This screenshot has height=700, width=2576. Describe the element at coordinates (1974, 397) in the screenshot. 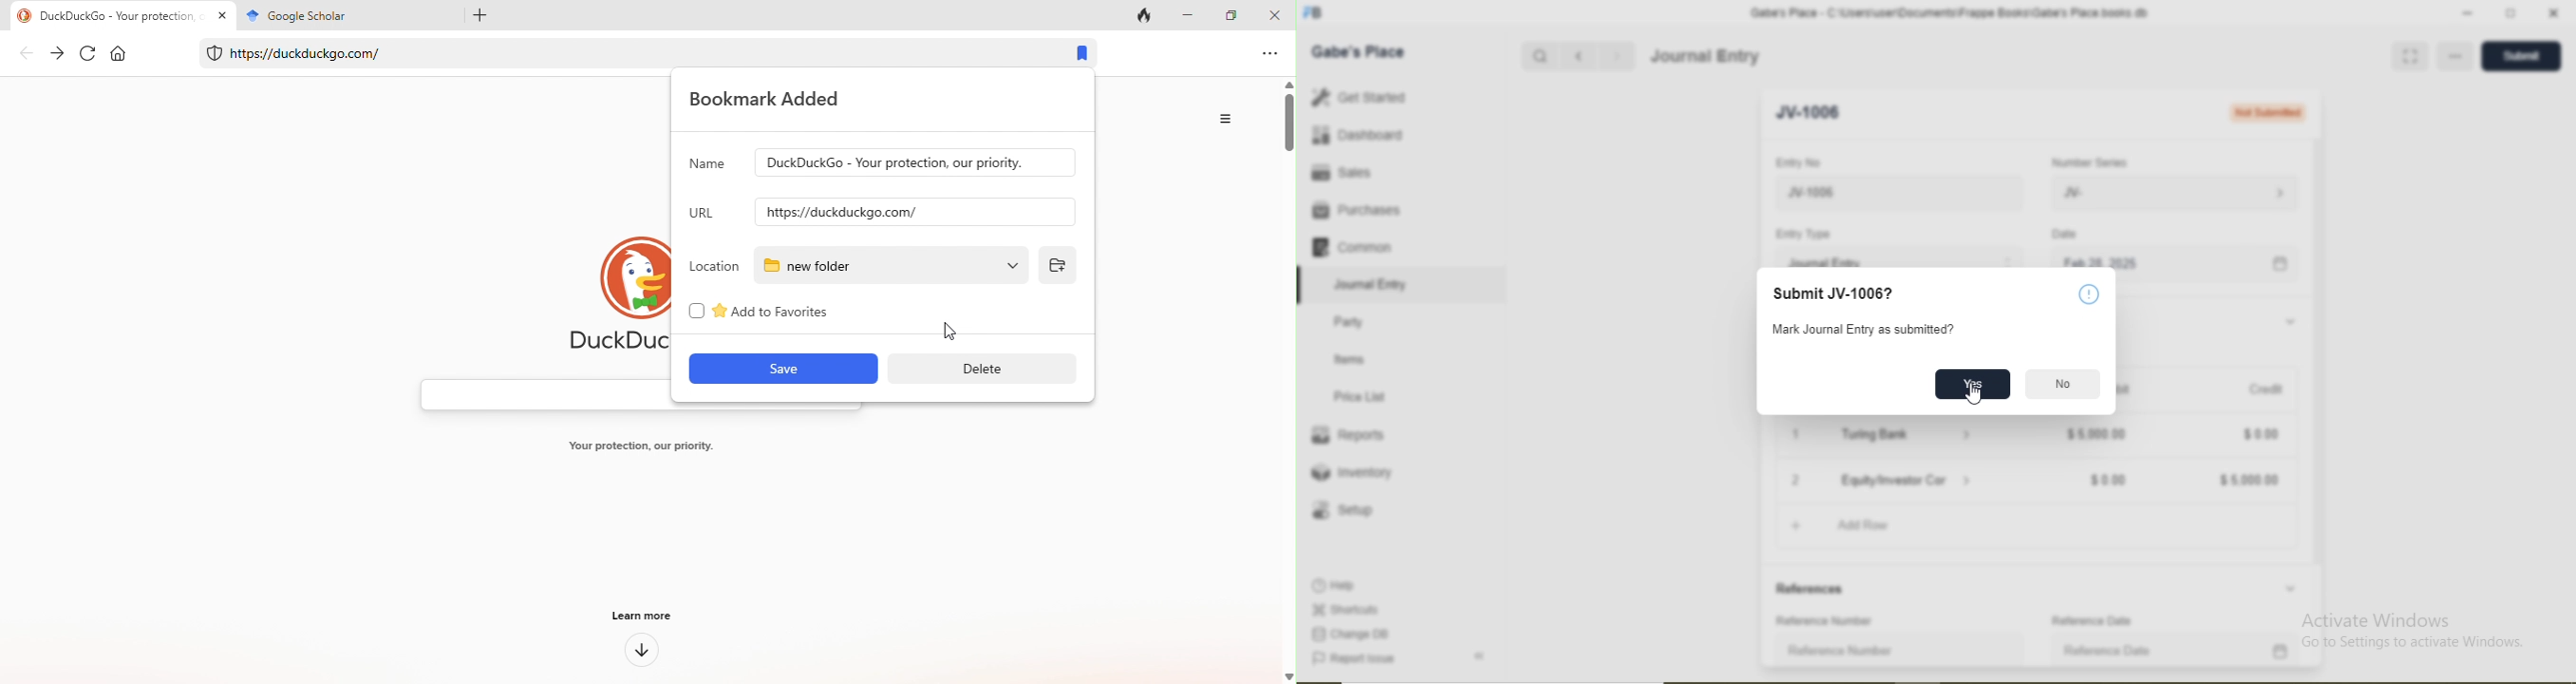

I see `Cursor` at that location.